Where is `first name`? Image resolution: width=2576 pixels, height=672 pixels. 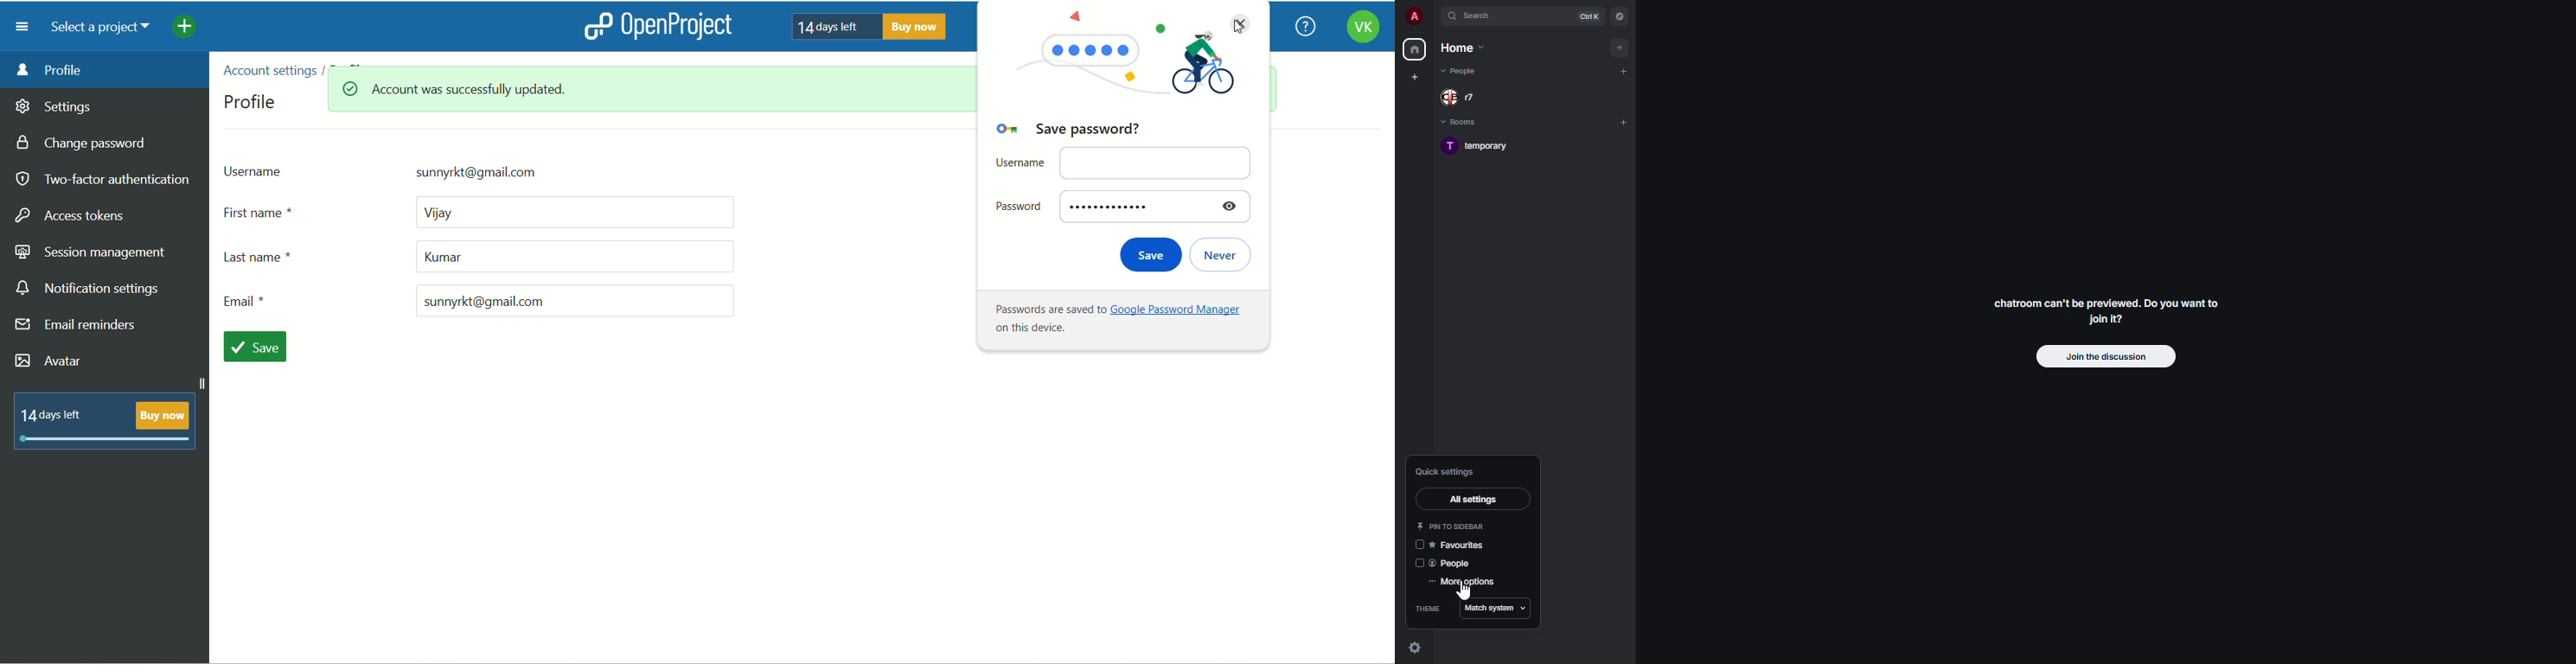
first name is located at coordinates (483, 211).